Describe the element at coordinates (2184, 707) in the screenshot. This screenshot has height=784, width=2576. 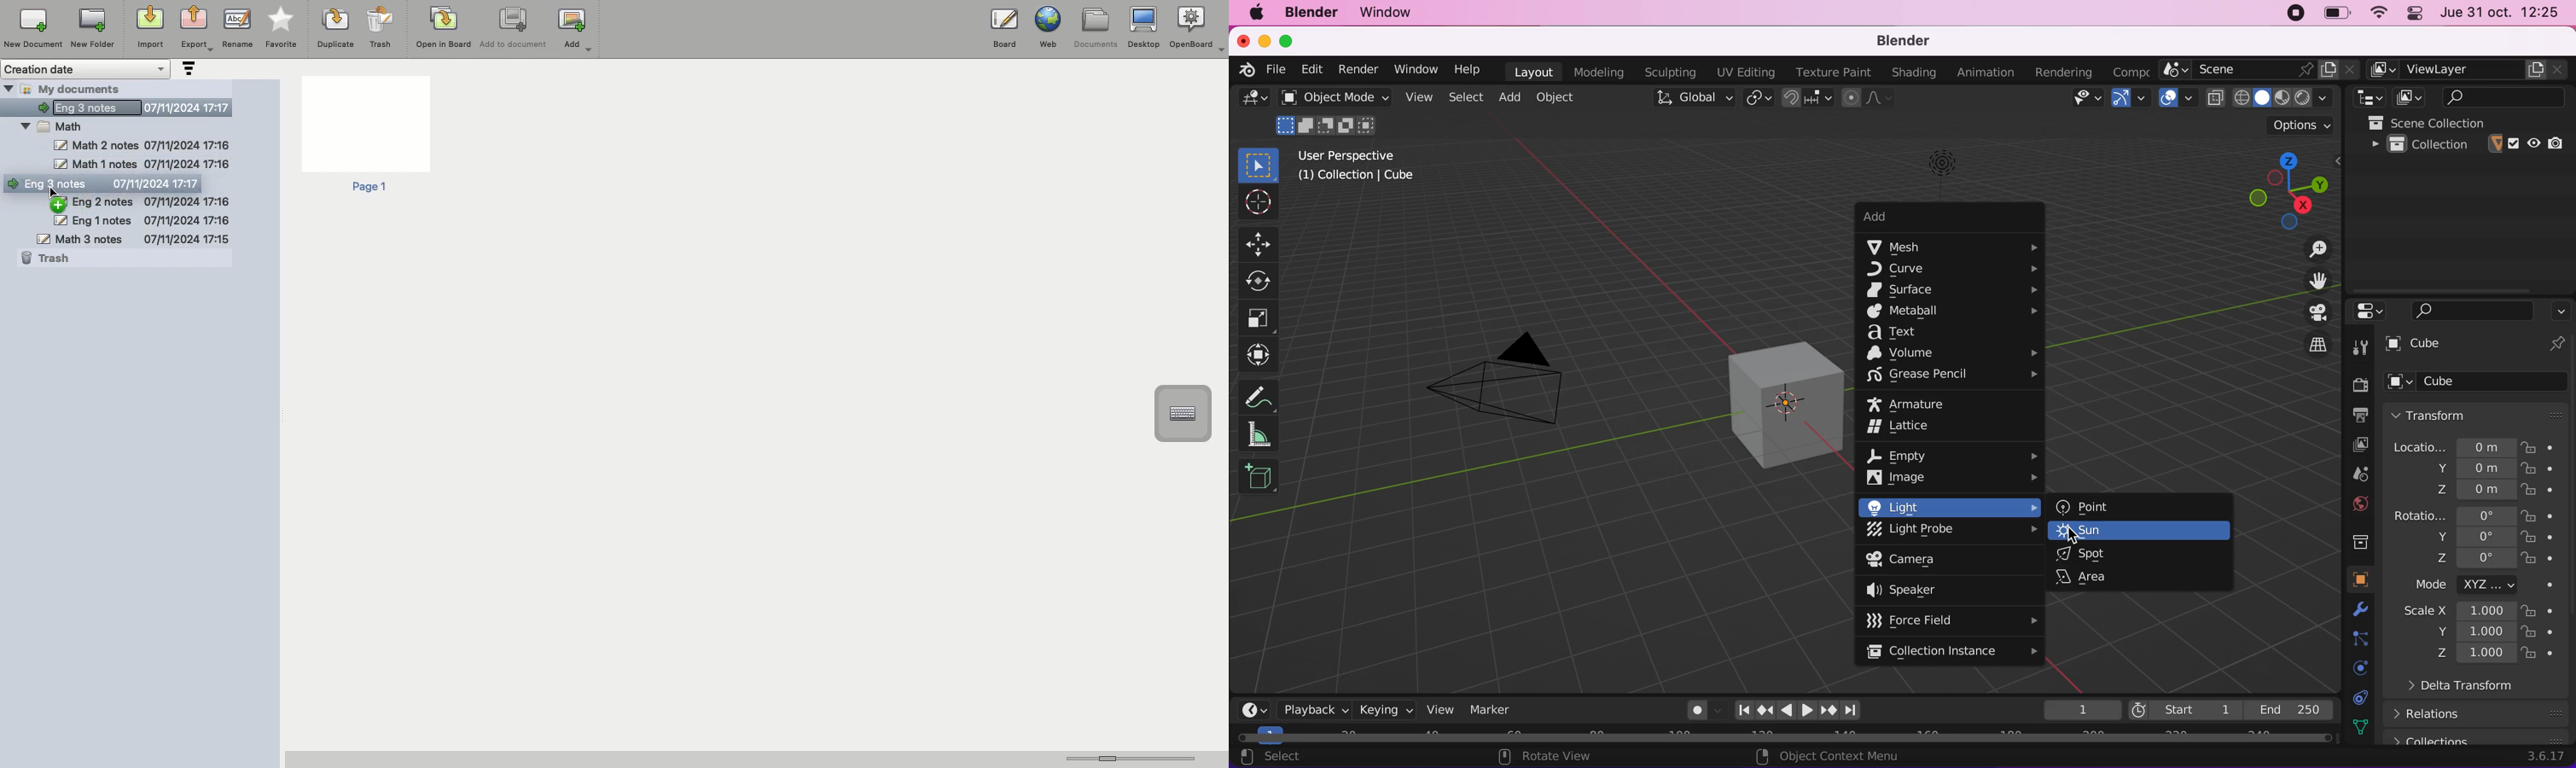
I see `Start 1` at that location.